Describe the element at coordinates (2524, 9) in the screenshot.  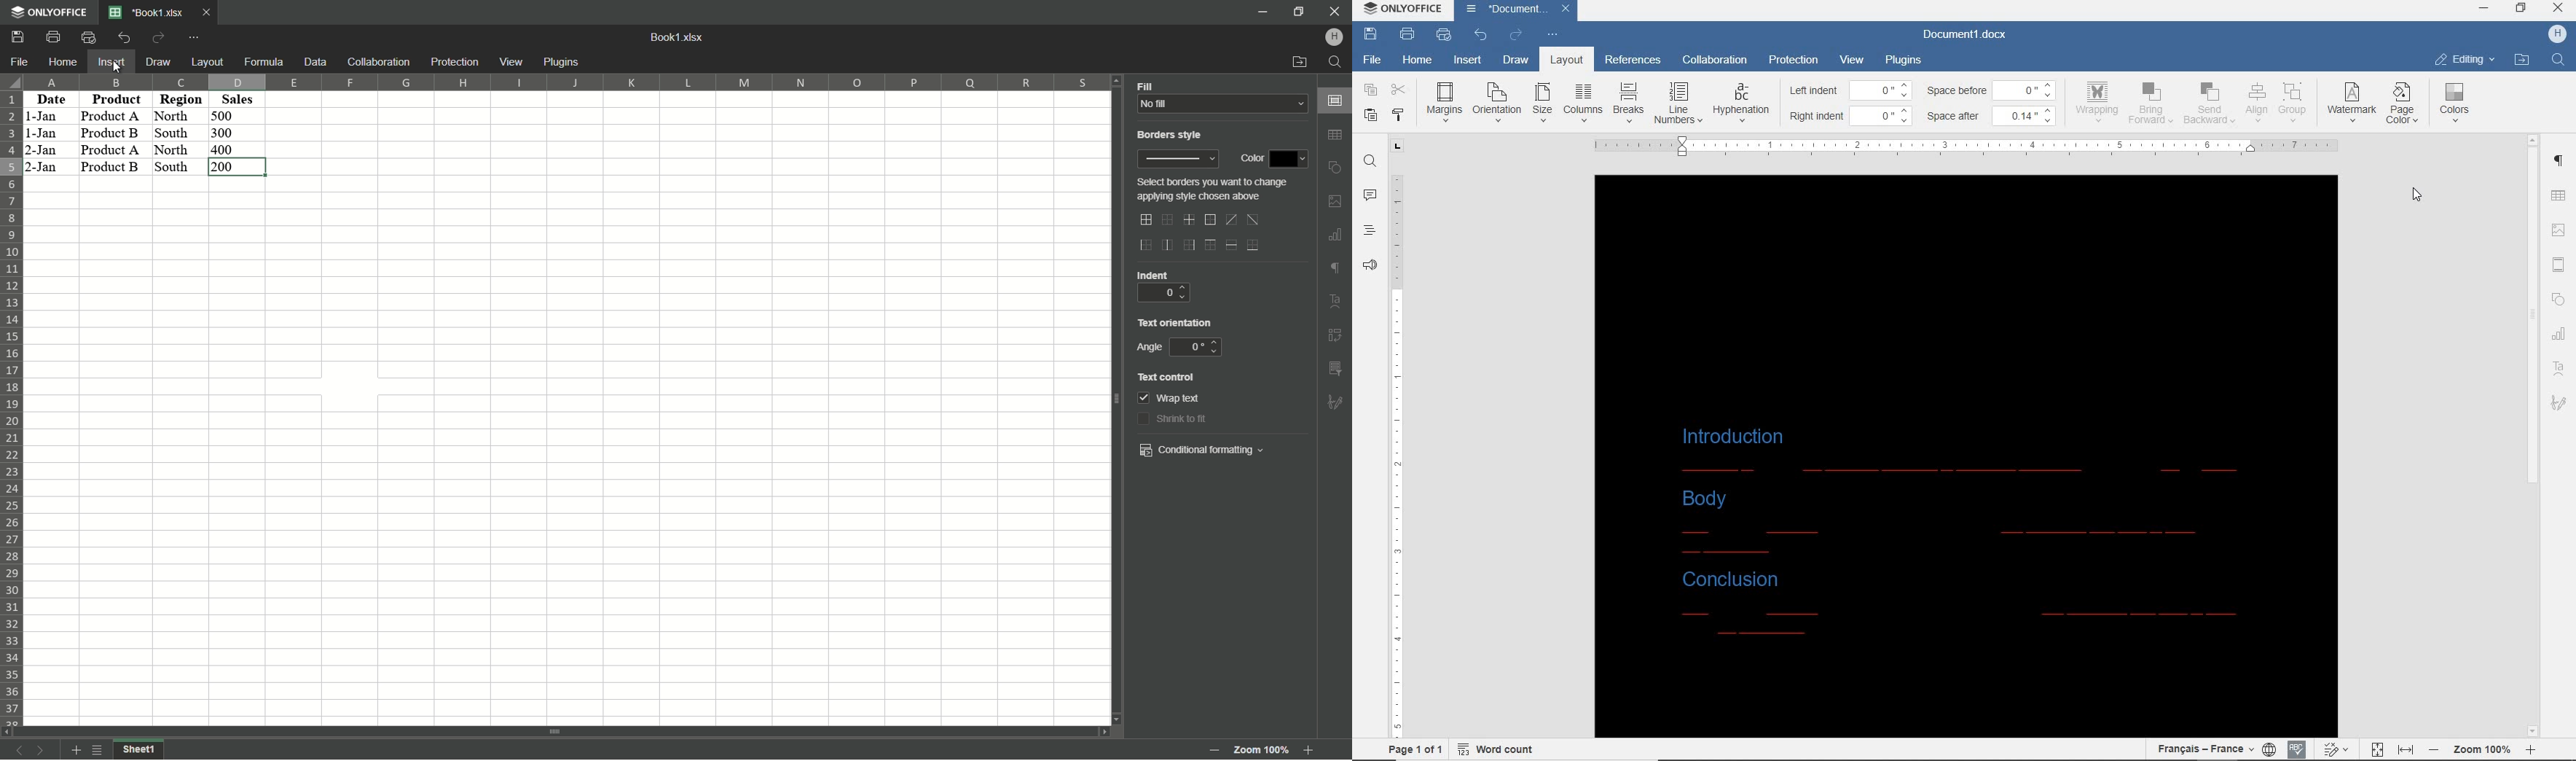
I see `restore down` at that location.